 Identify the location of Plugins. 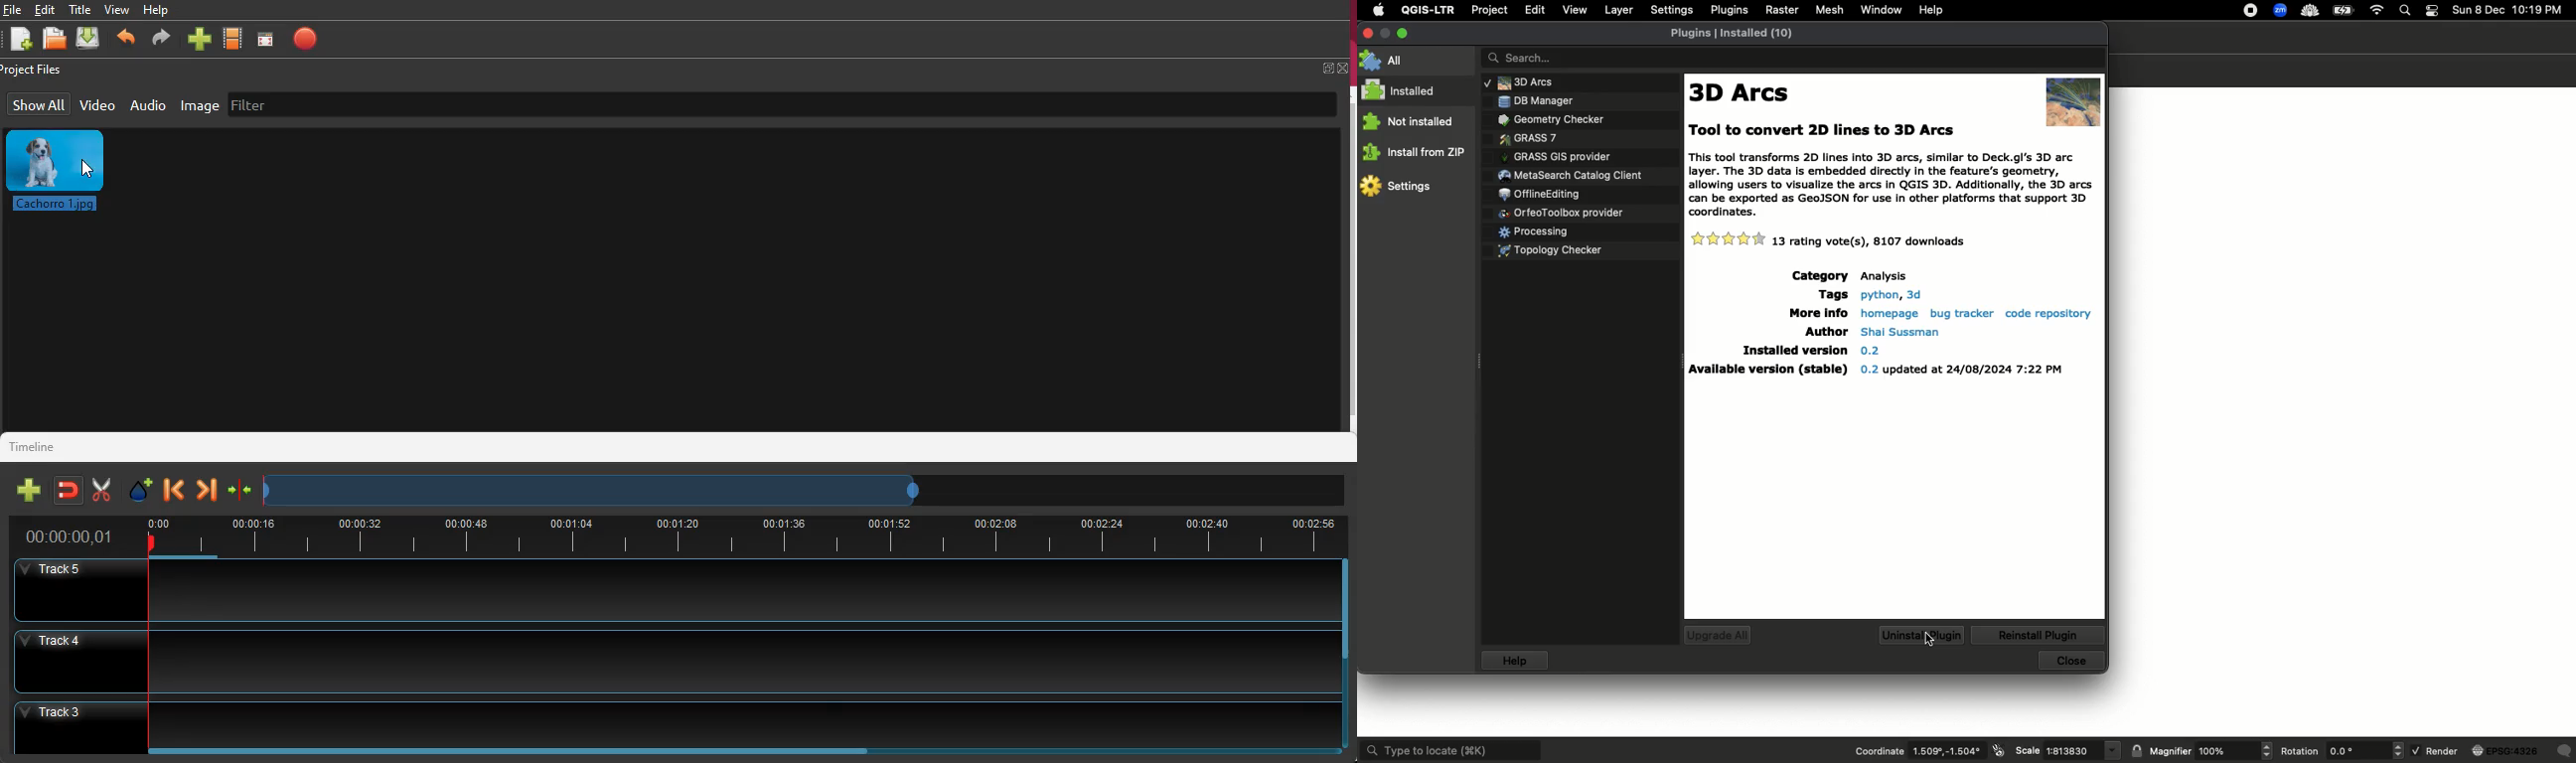
(1536, 229).